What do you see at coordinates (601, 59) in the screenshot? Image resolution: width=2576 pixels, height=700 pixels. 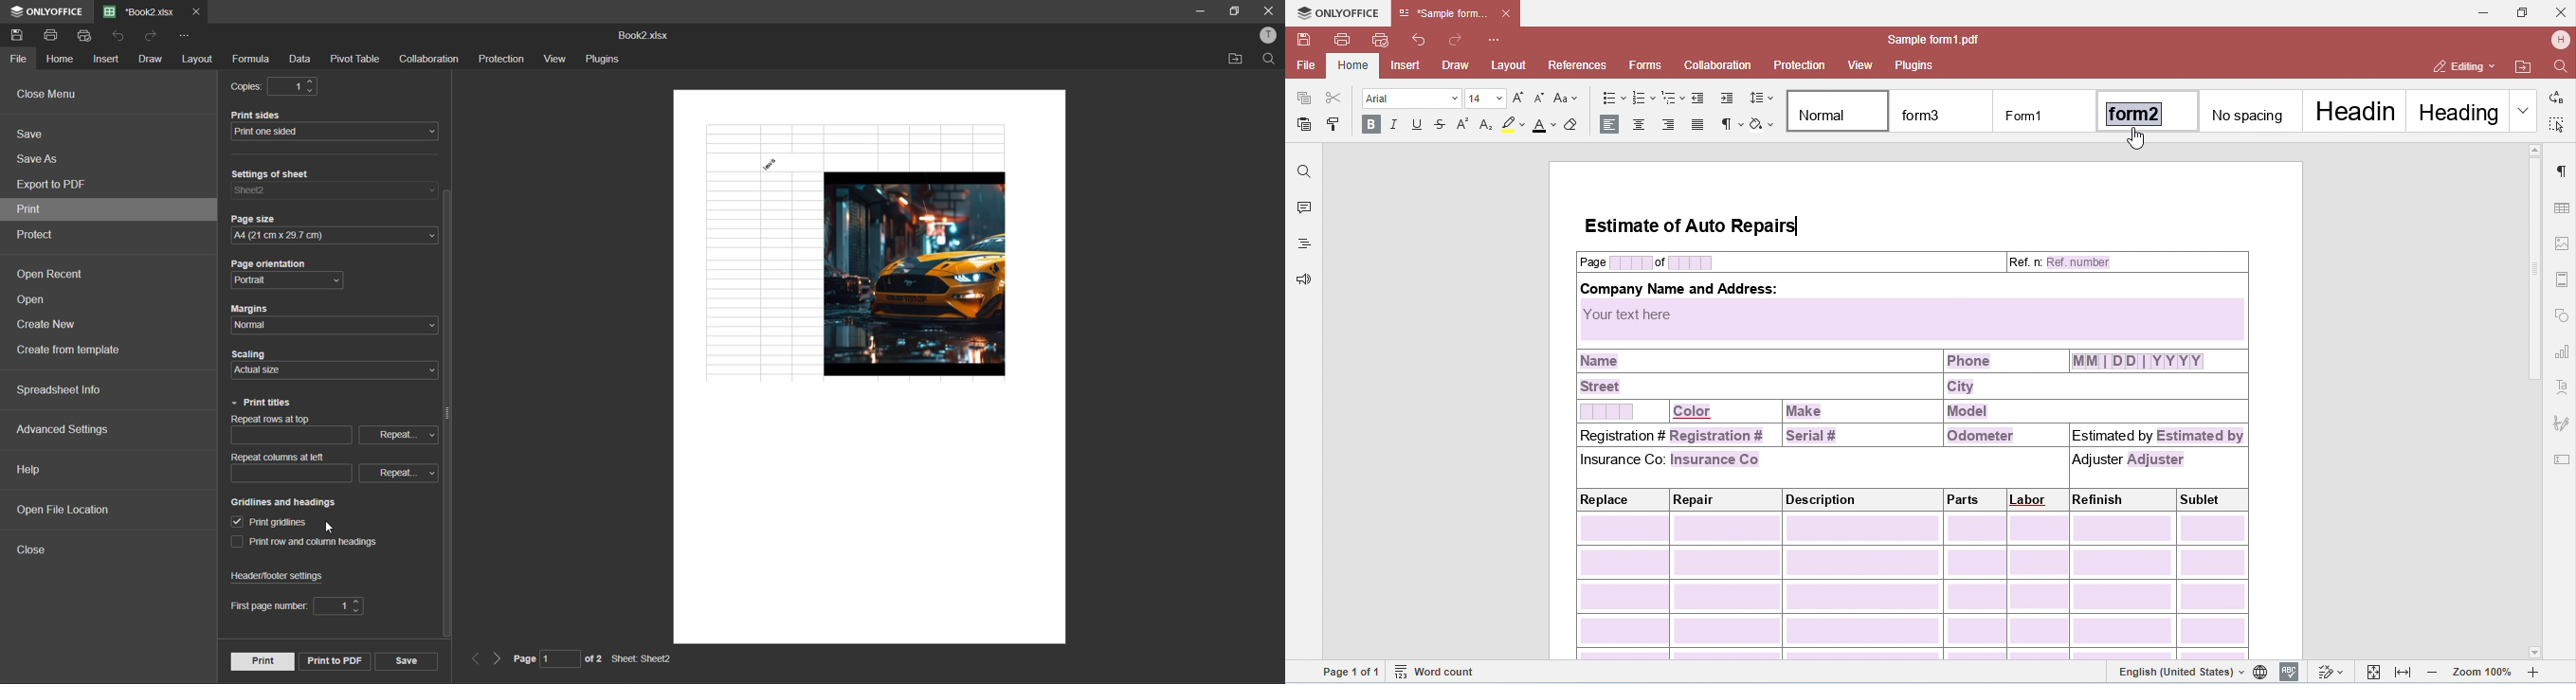 I see `plugins` at bounding box center [601, 59].